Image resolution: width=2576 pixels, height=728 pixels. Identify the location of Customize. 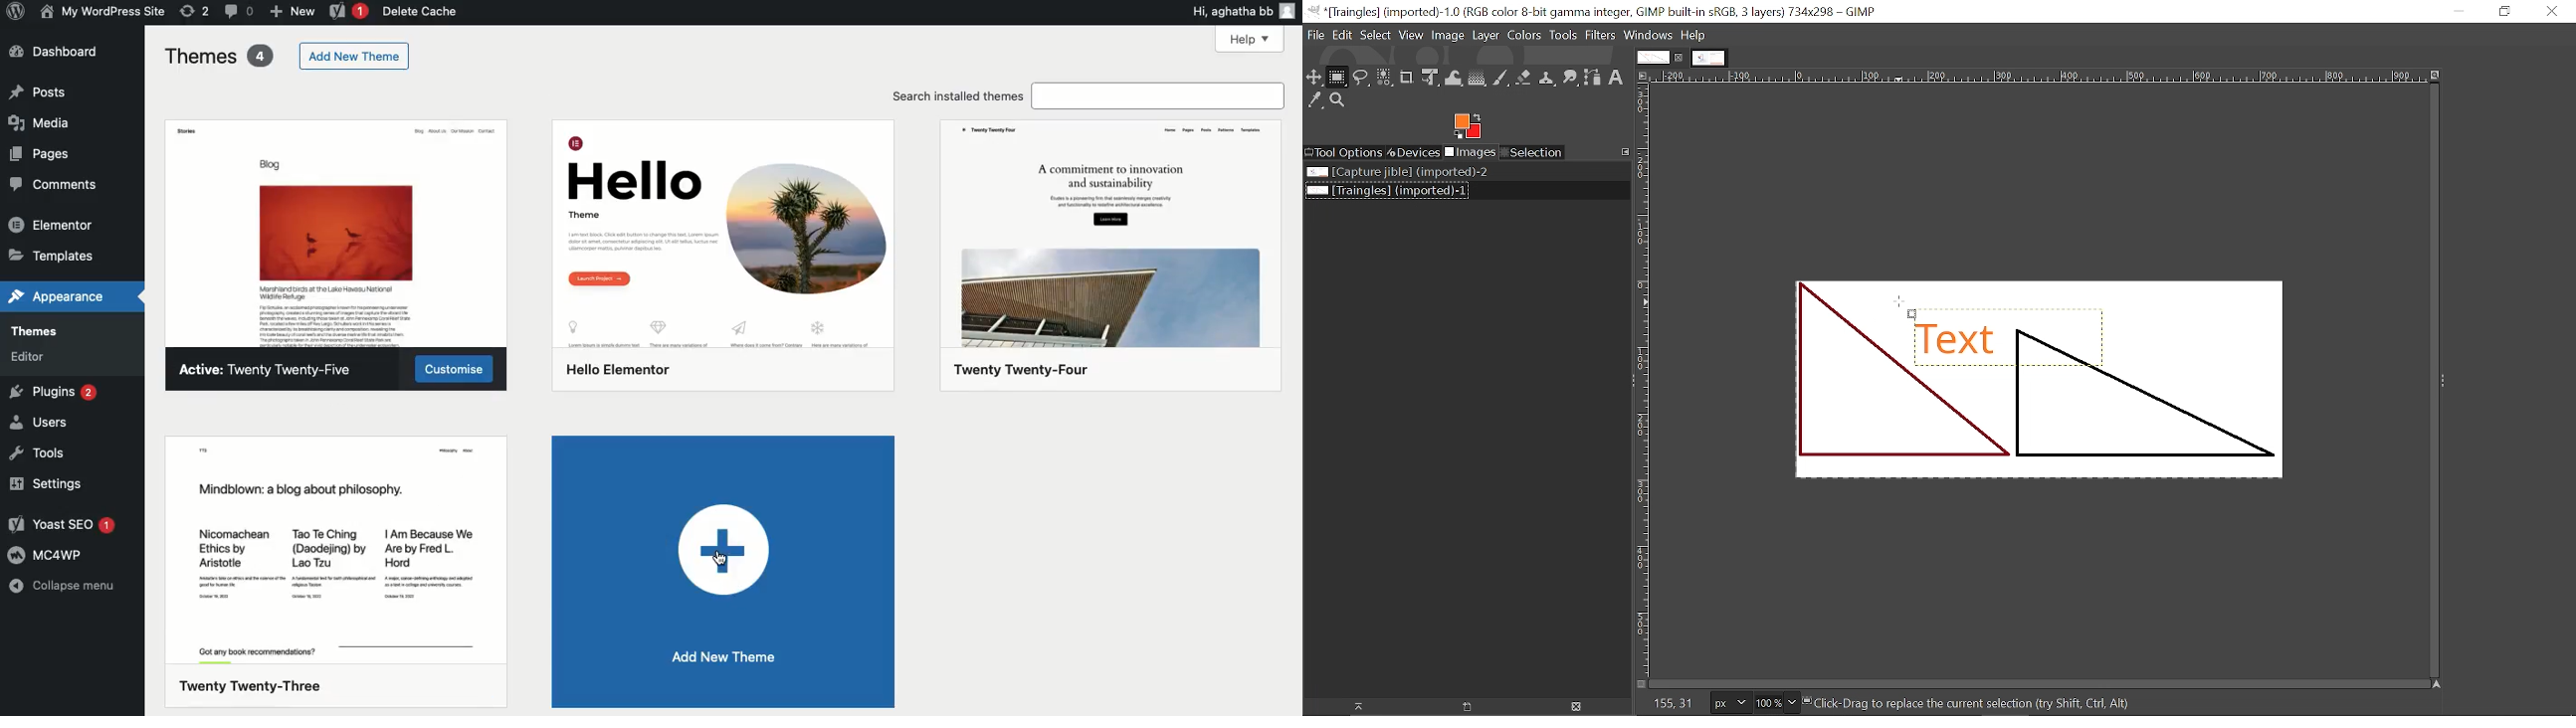
(452, 367).